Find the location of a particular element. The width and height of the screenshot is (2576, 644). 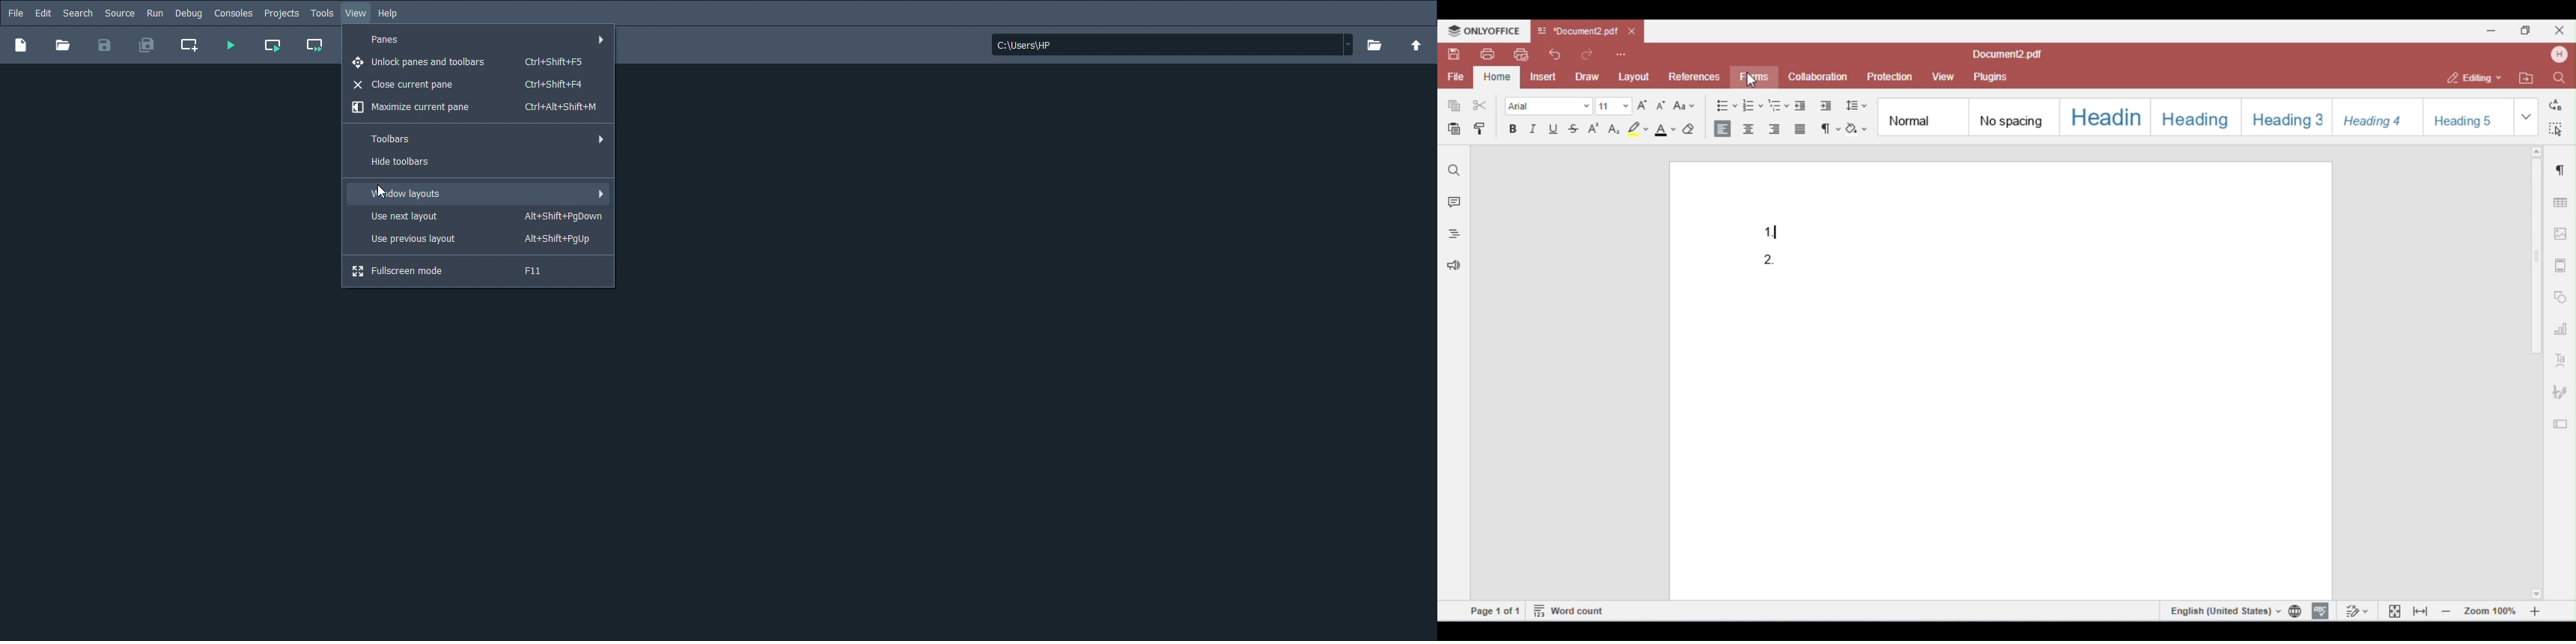

Source is located at coordinates (119, 13).